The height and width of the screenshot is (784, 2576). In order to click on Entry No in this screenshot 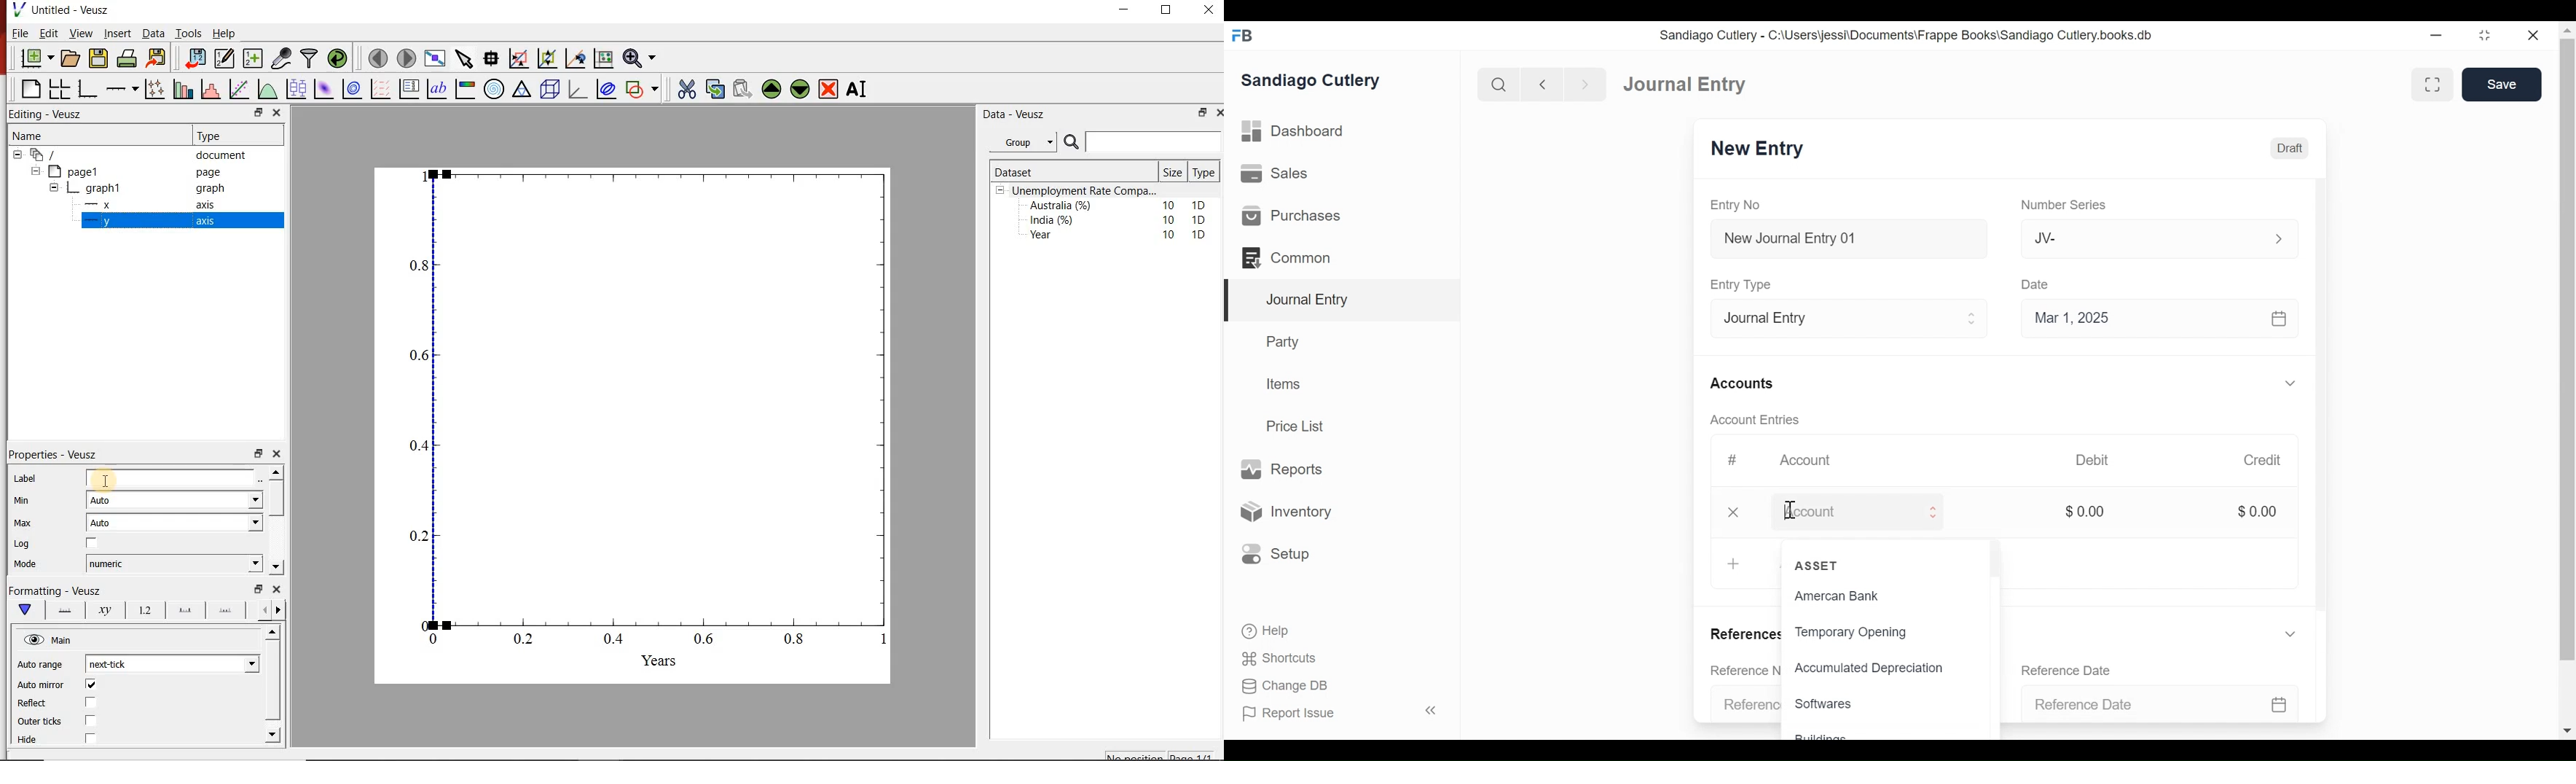, I will do `click(1750, 205)`.